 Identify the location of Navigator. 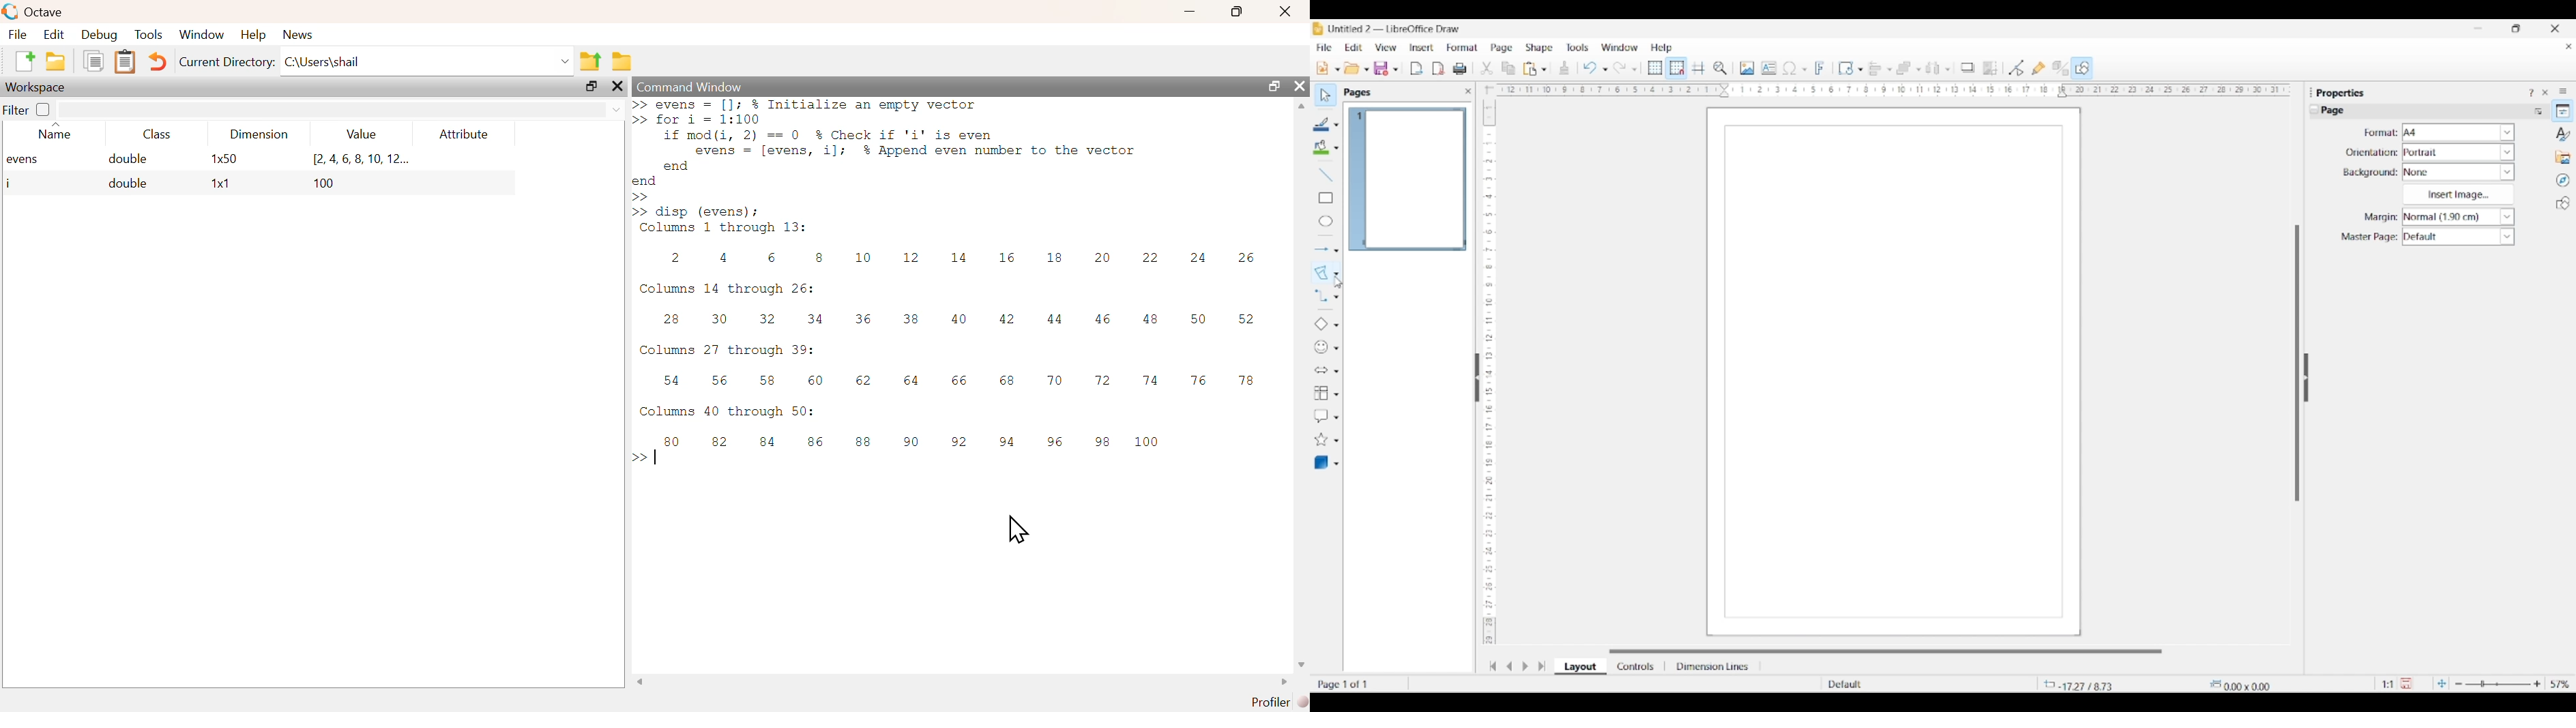
(2563, 181).